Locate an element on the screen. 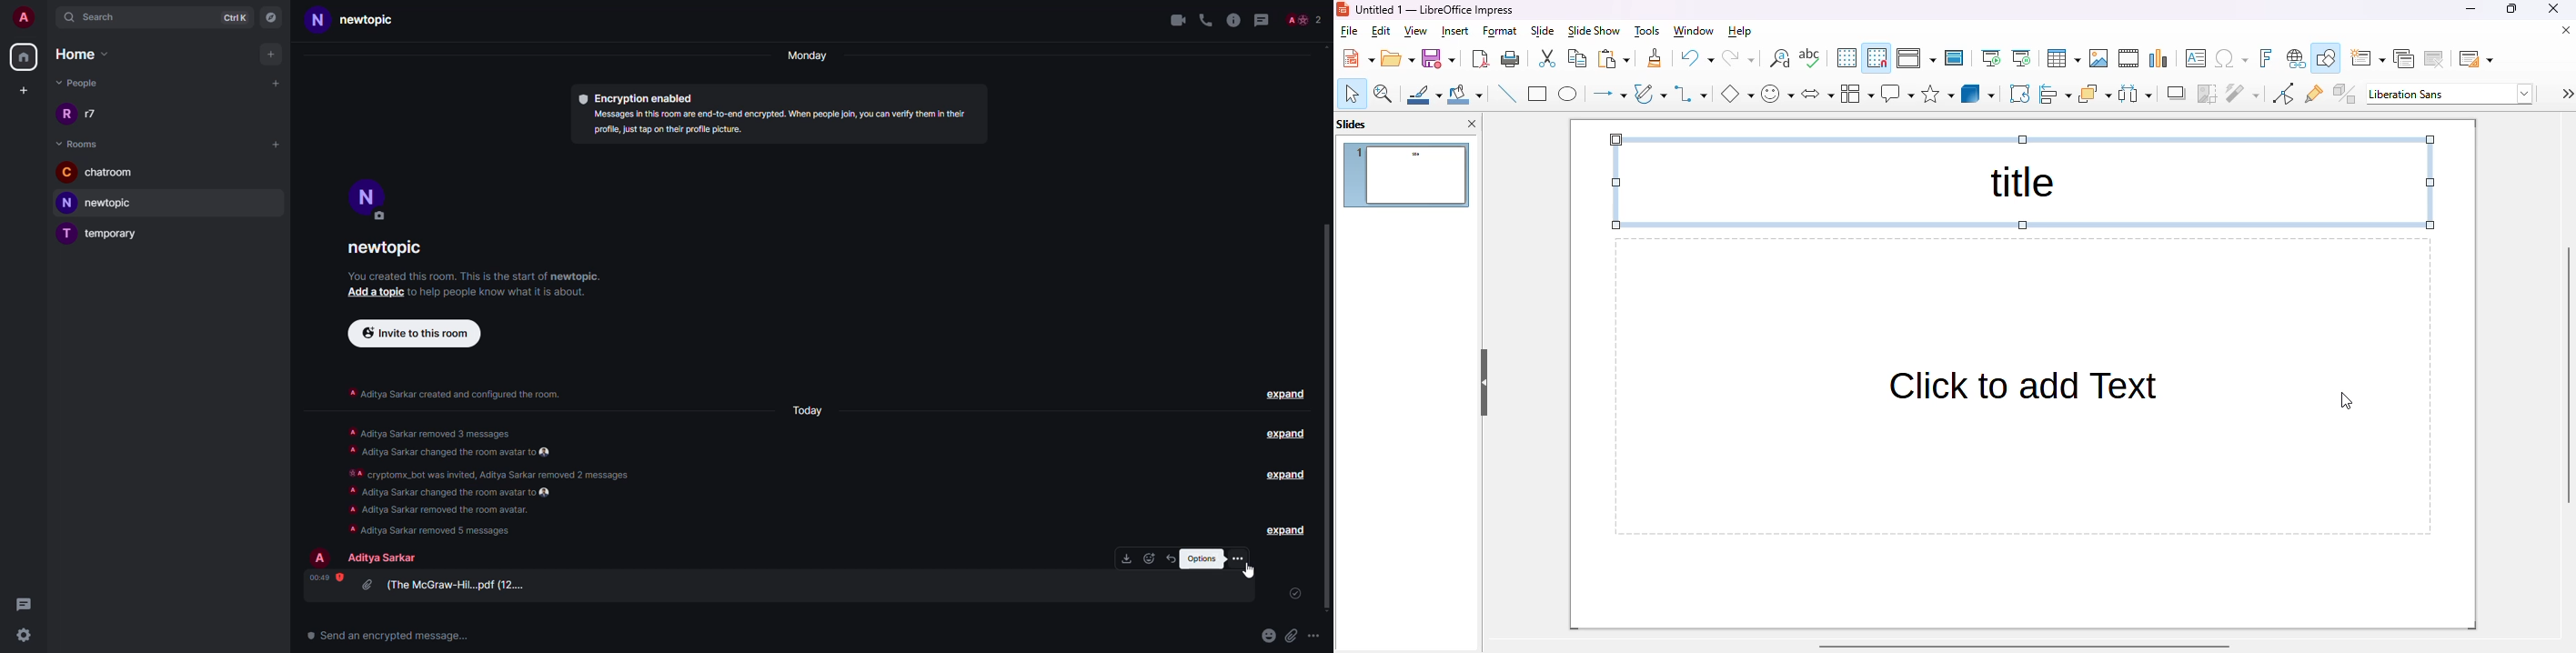 This screenshot has height=672, width=2576. more is located at coordinates (1313, 635).